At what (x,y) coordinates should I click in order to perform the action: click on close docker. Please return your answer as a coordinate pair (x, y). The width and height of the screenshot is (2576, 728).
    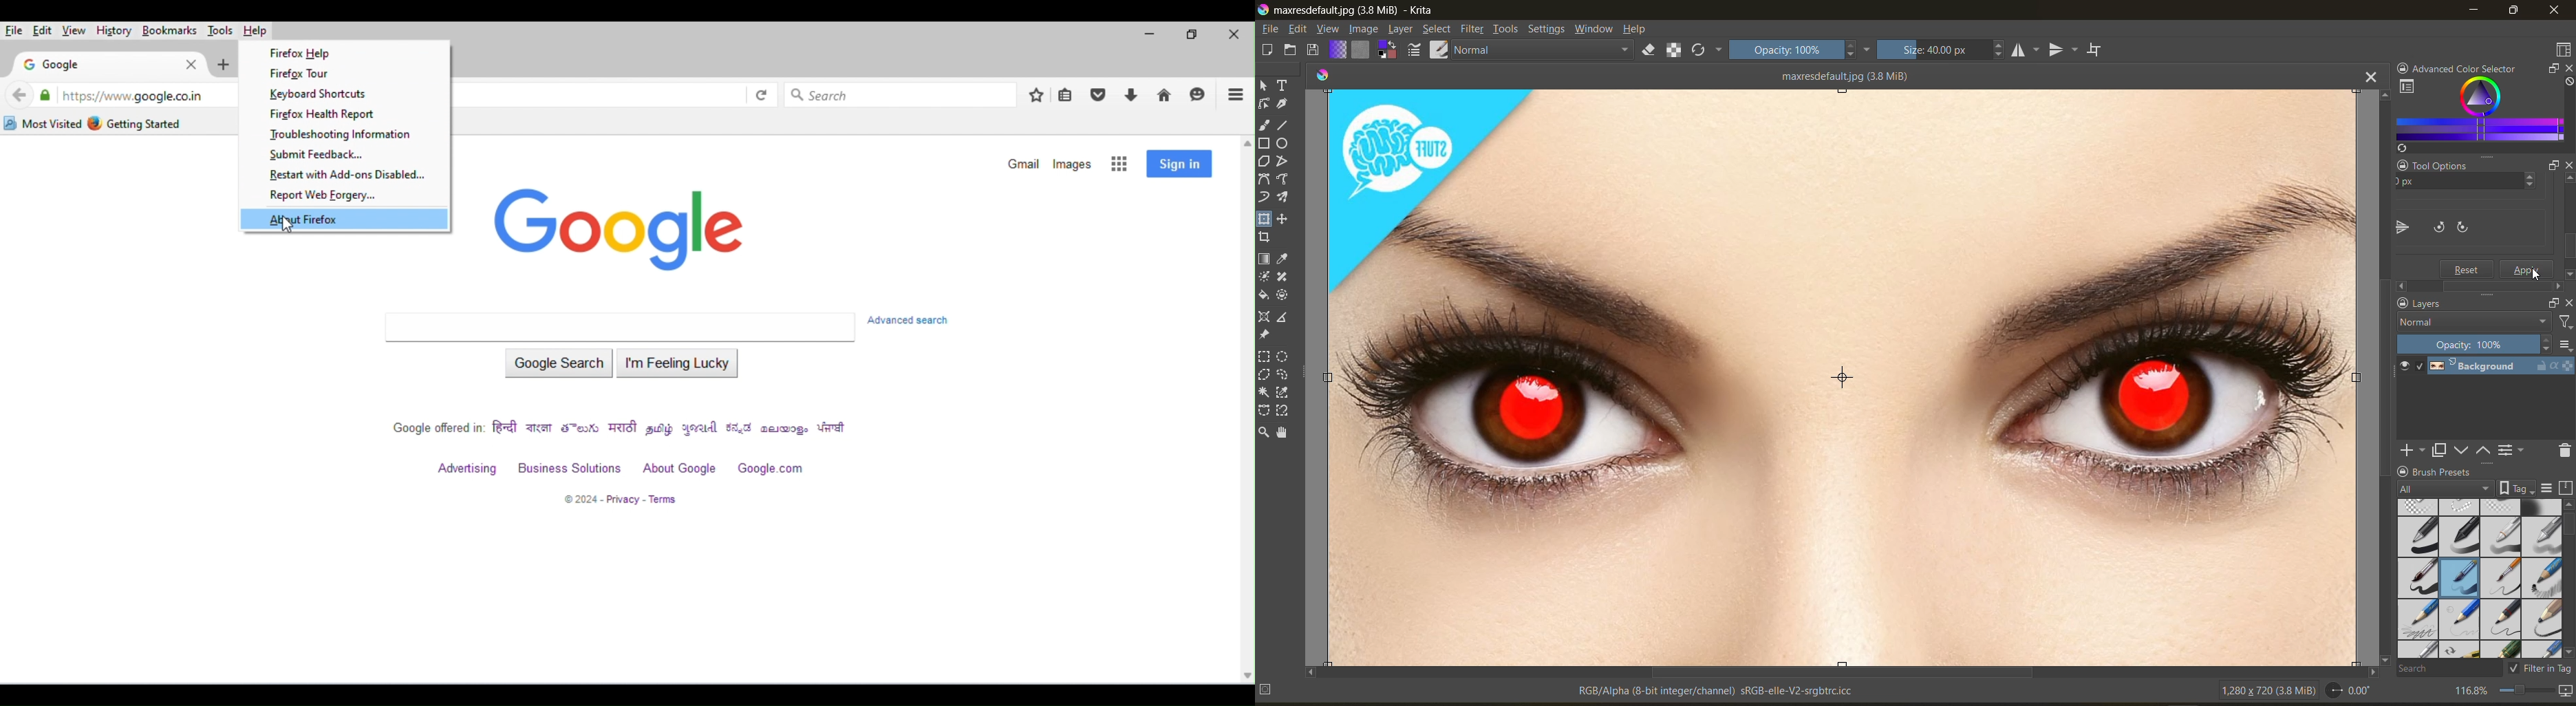
    Looking at the image, I should click on (2566, 67).